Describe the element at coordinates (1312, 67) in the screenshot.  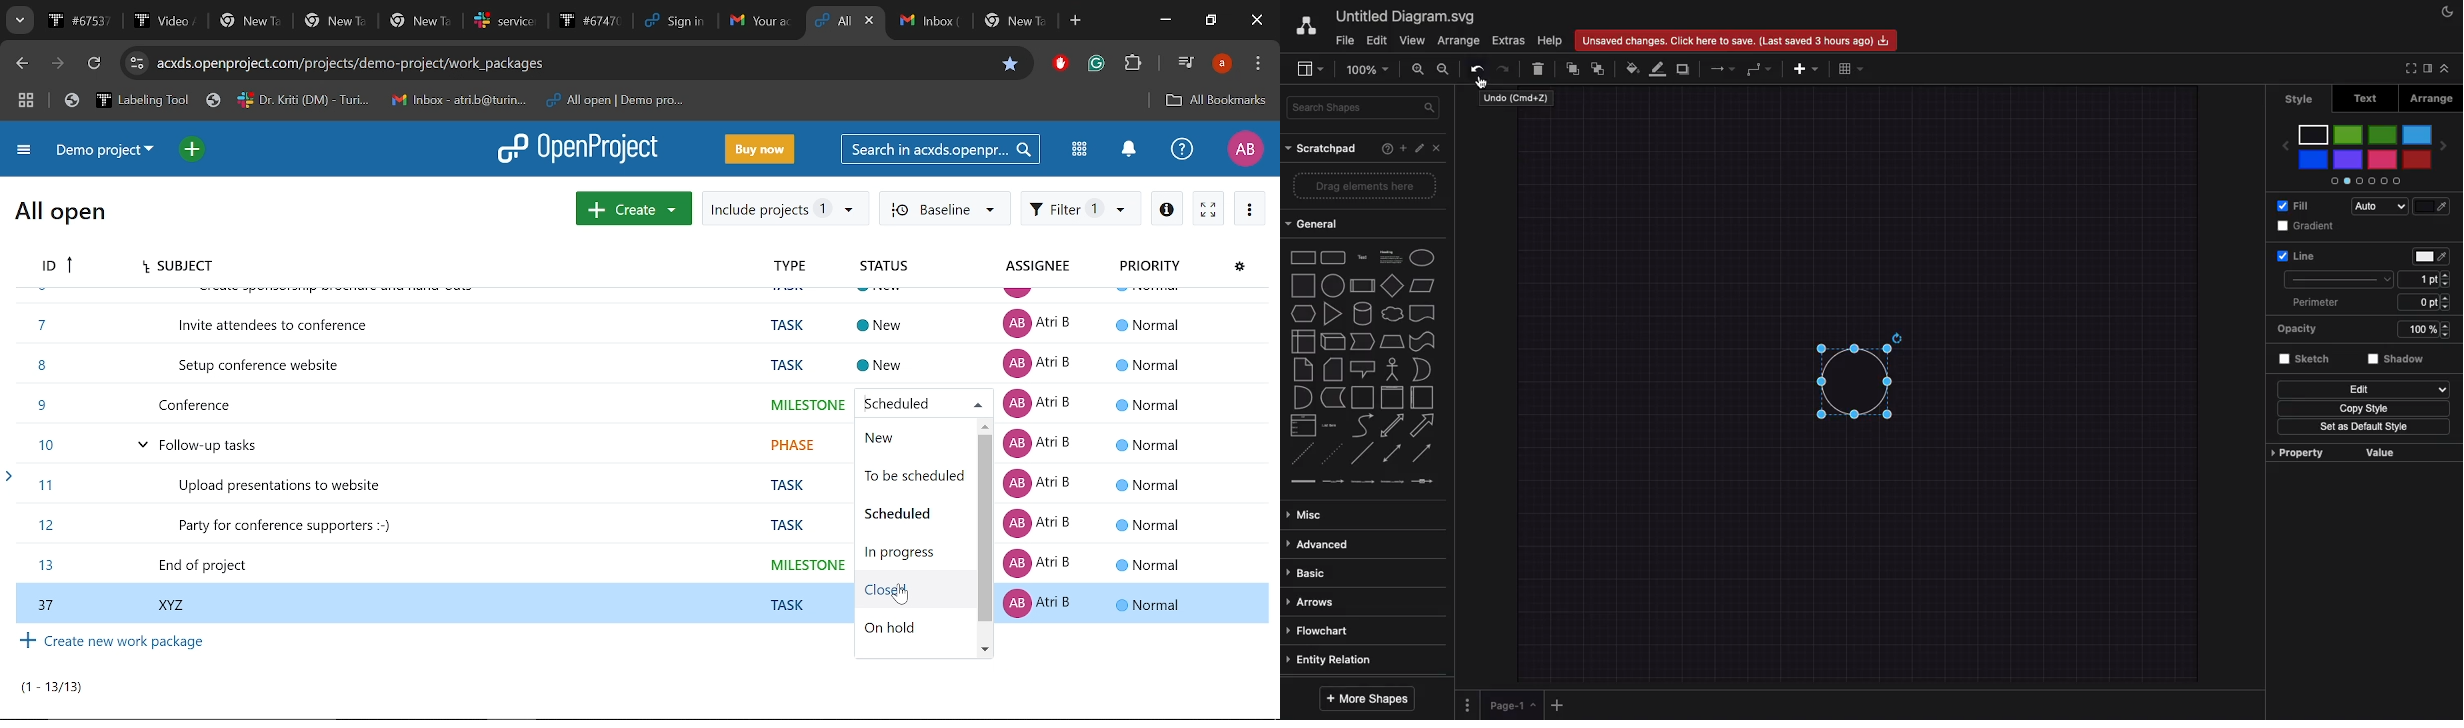
I see `Sidebar` at that location.